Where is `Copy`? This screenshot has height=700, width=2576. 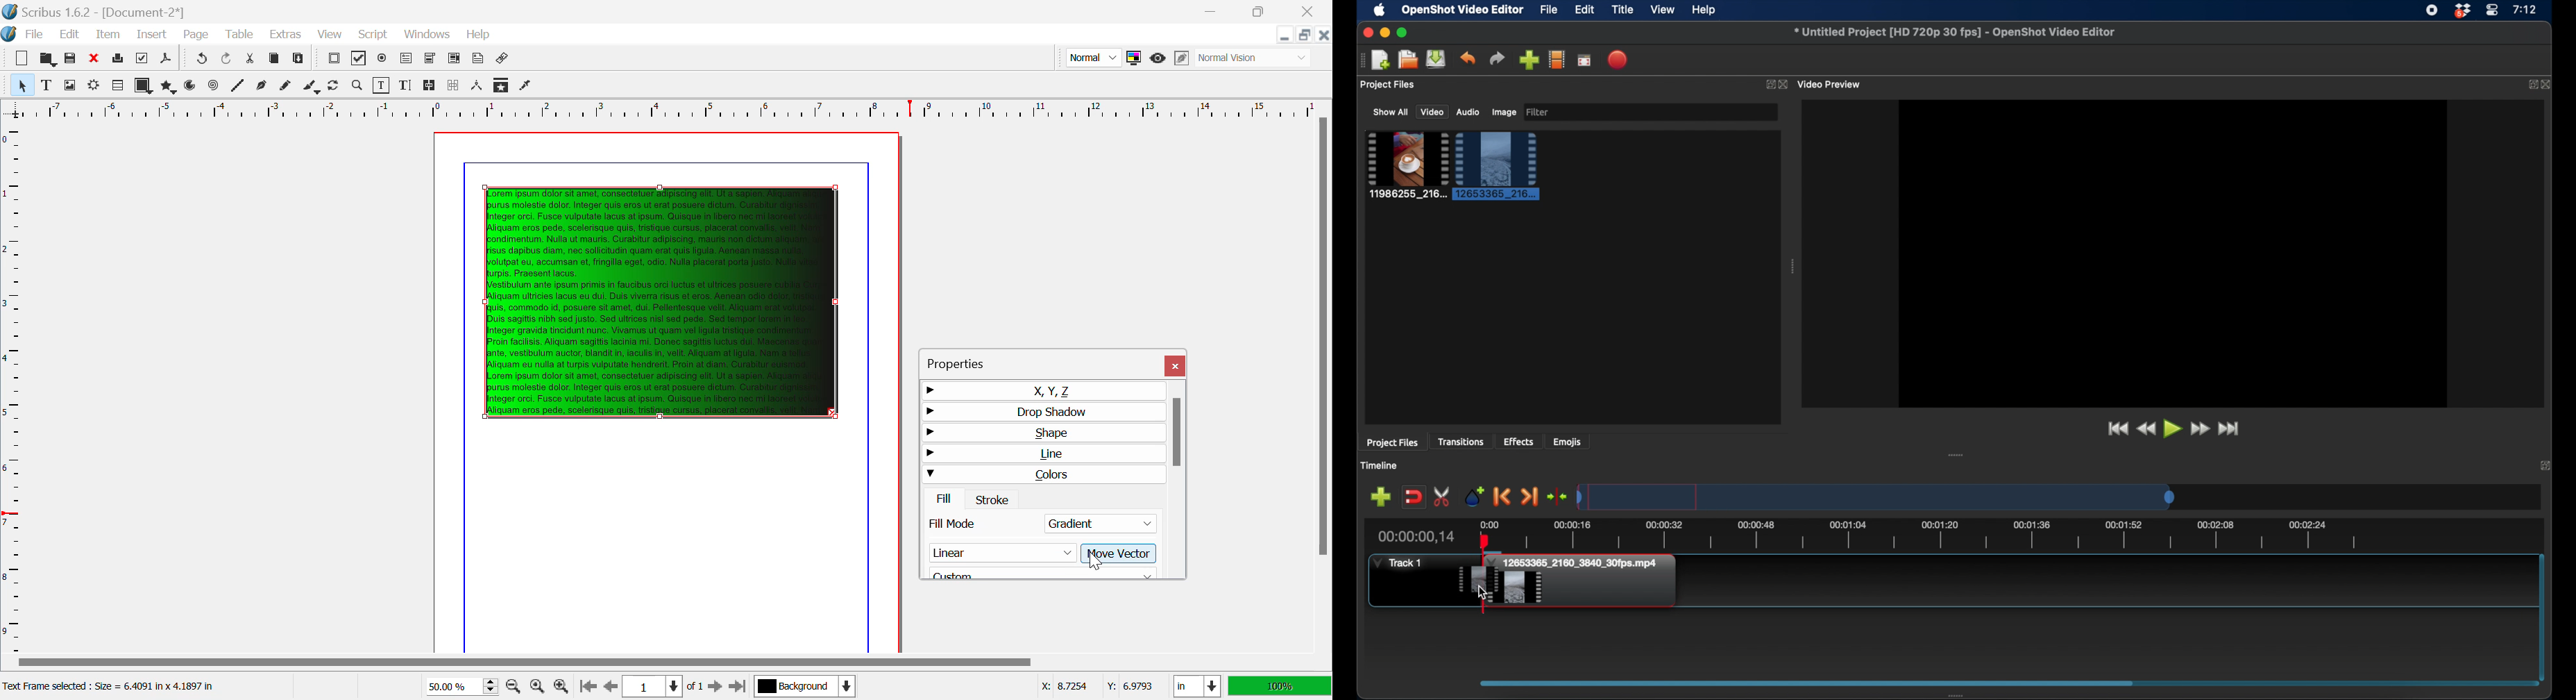 Copy is located at coordinates (275, 61).